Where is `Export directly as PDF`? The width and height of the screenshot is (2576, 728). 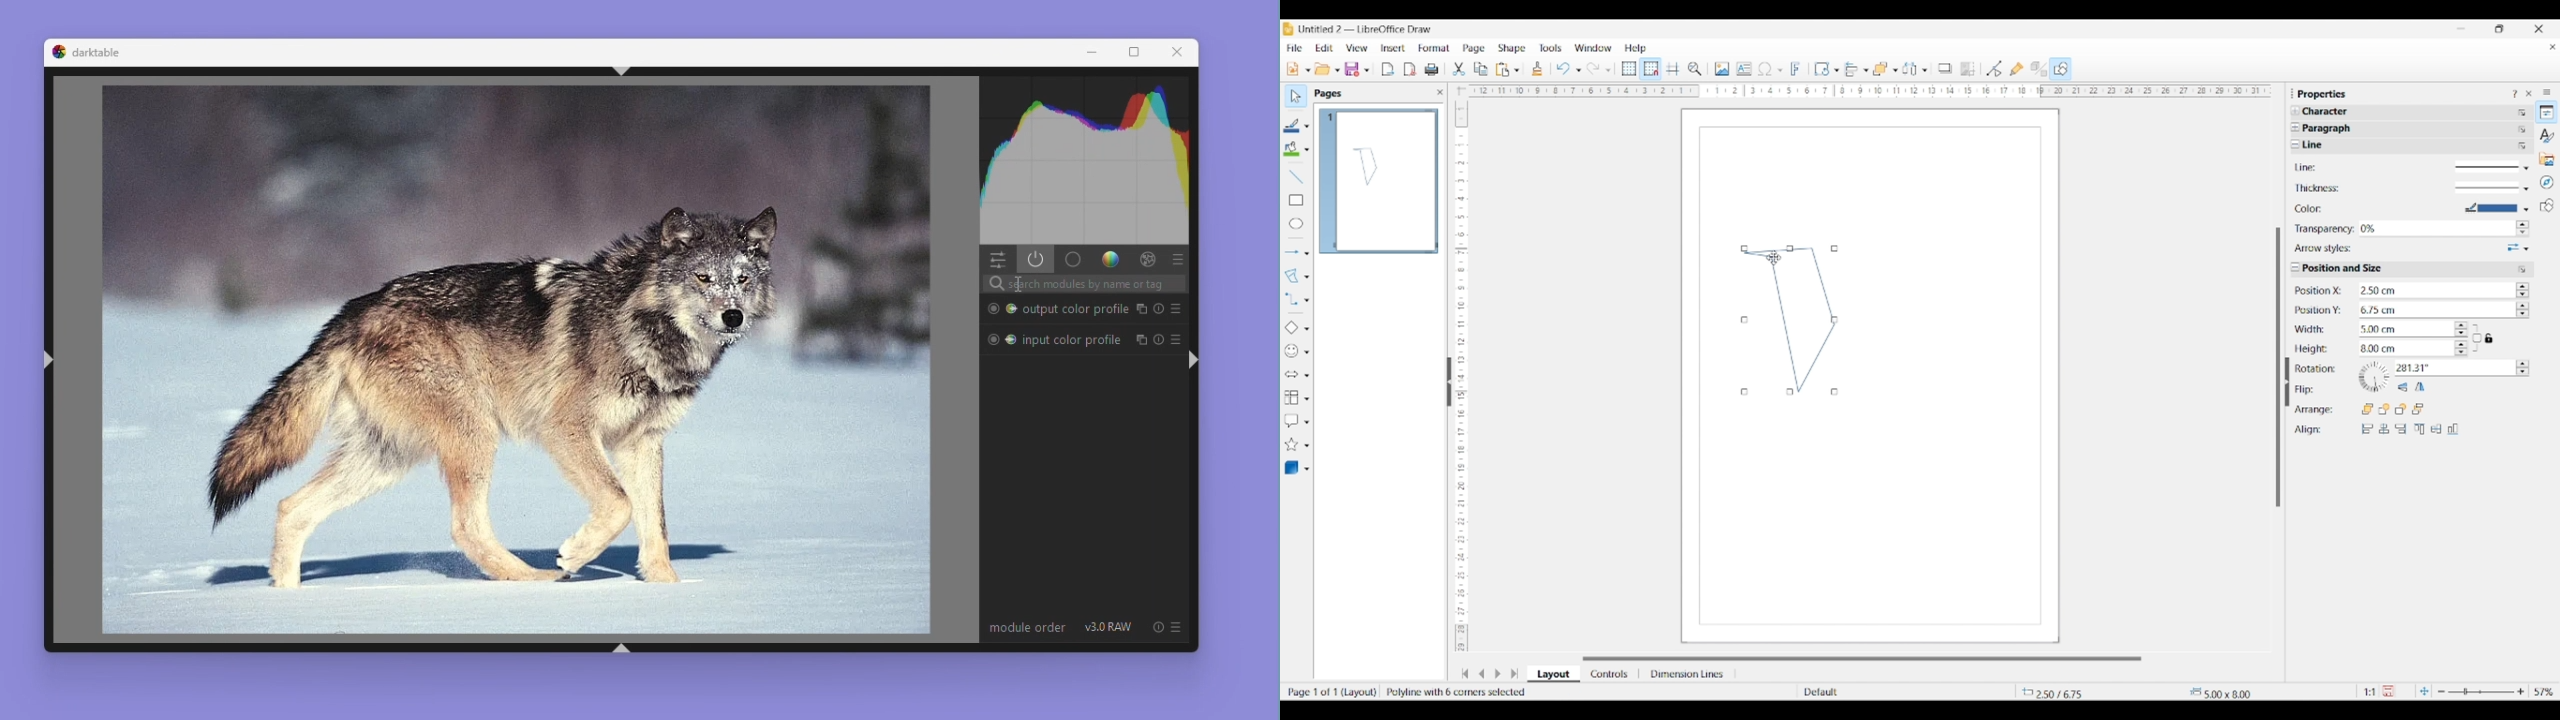
Export directly as PDF is located at coordinates (1410, 70).